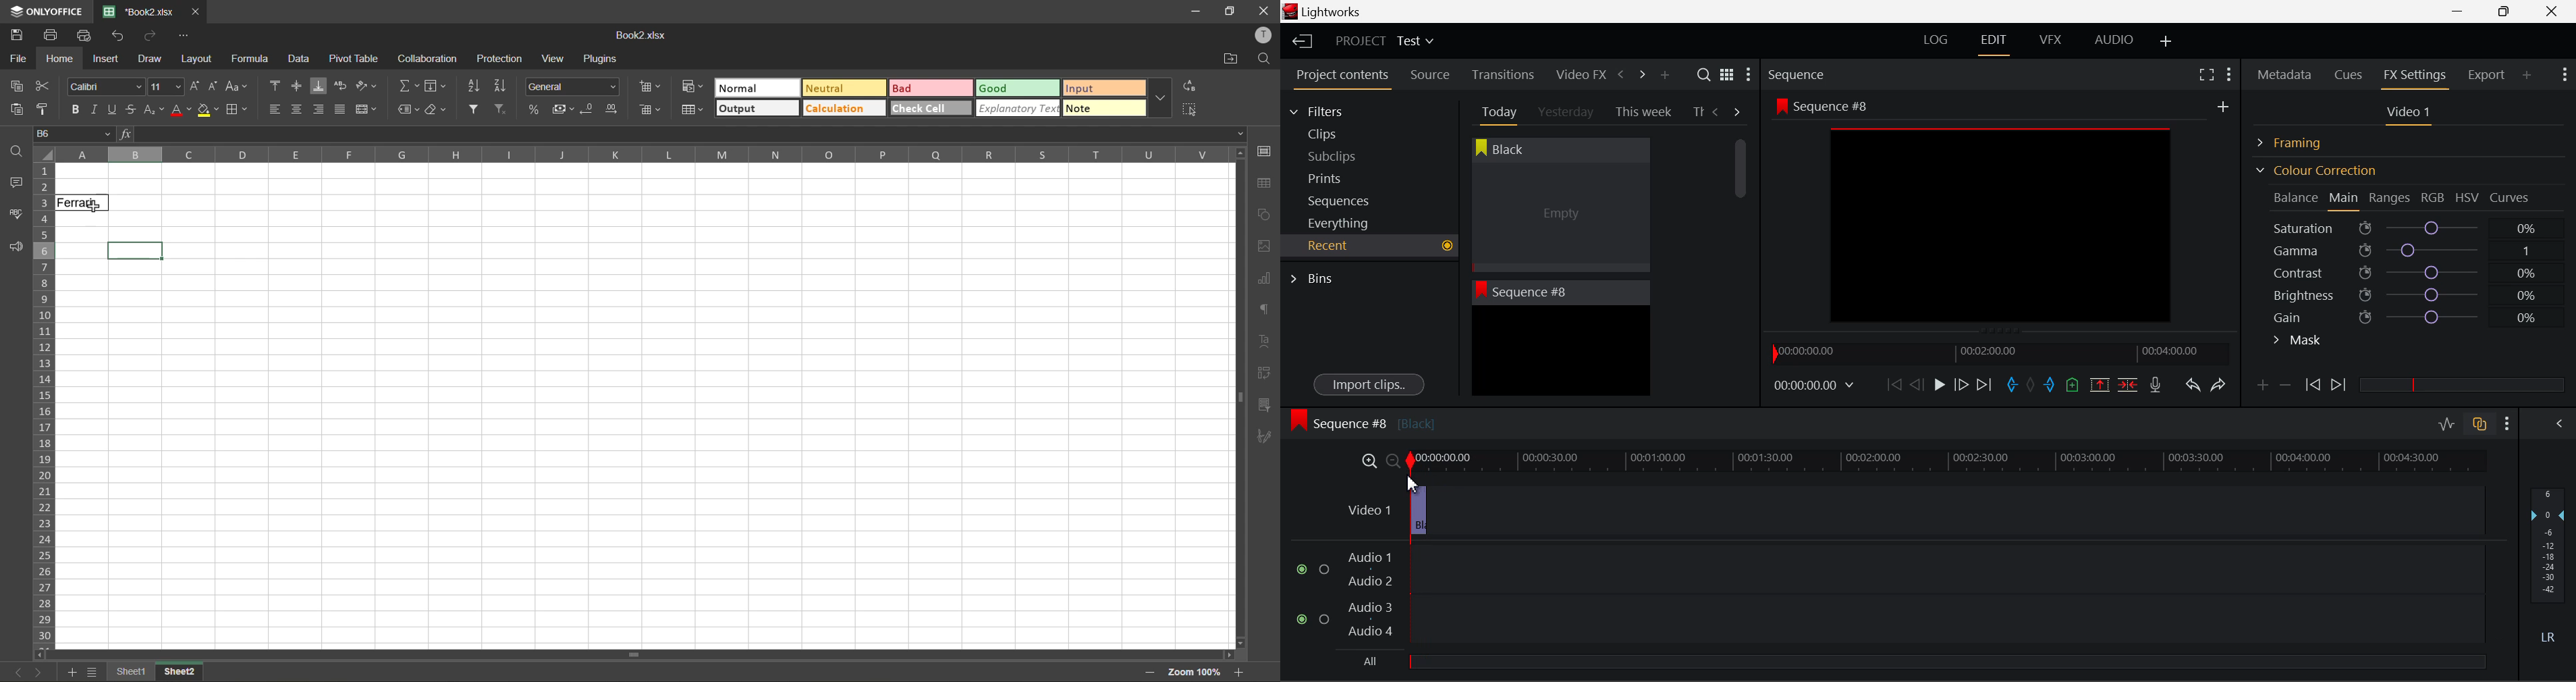 This screenshot has width=2576, height=700. What do you see at coordinates (132, 109) in the screenshot?
I see `strikethrough` at bounding box center [132, 109].